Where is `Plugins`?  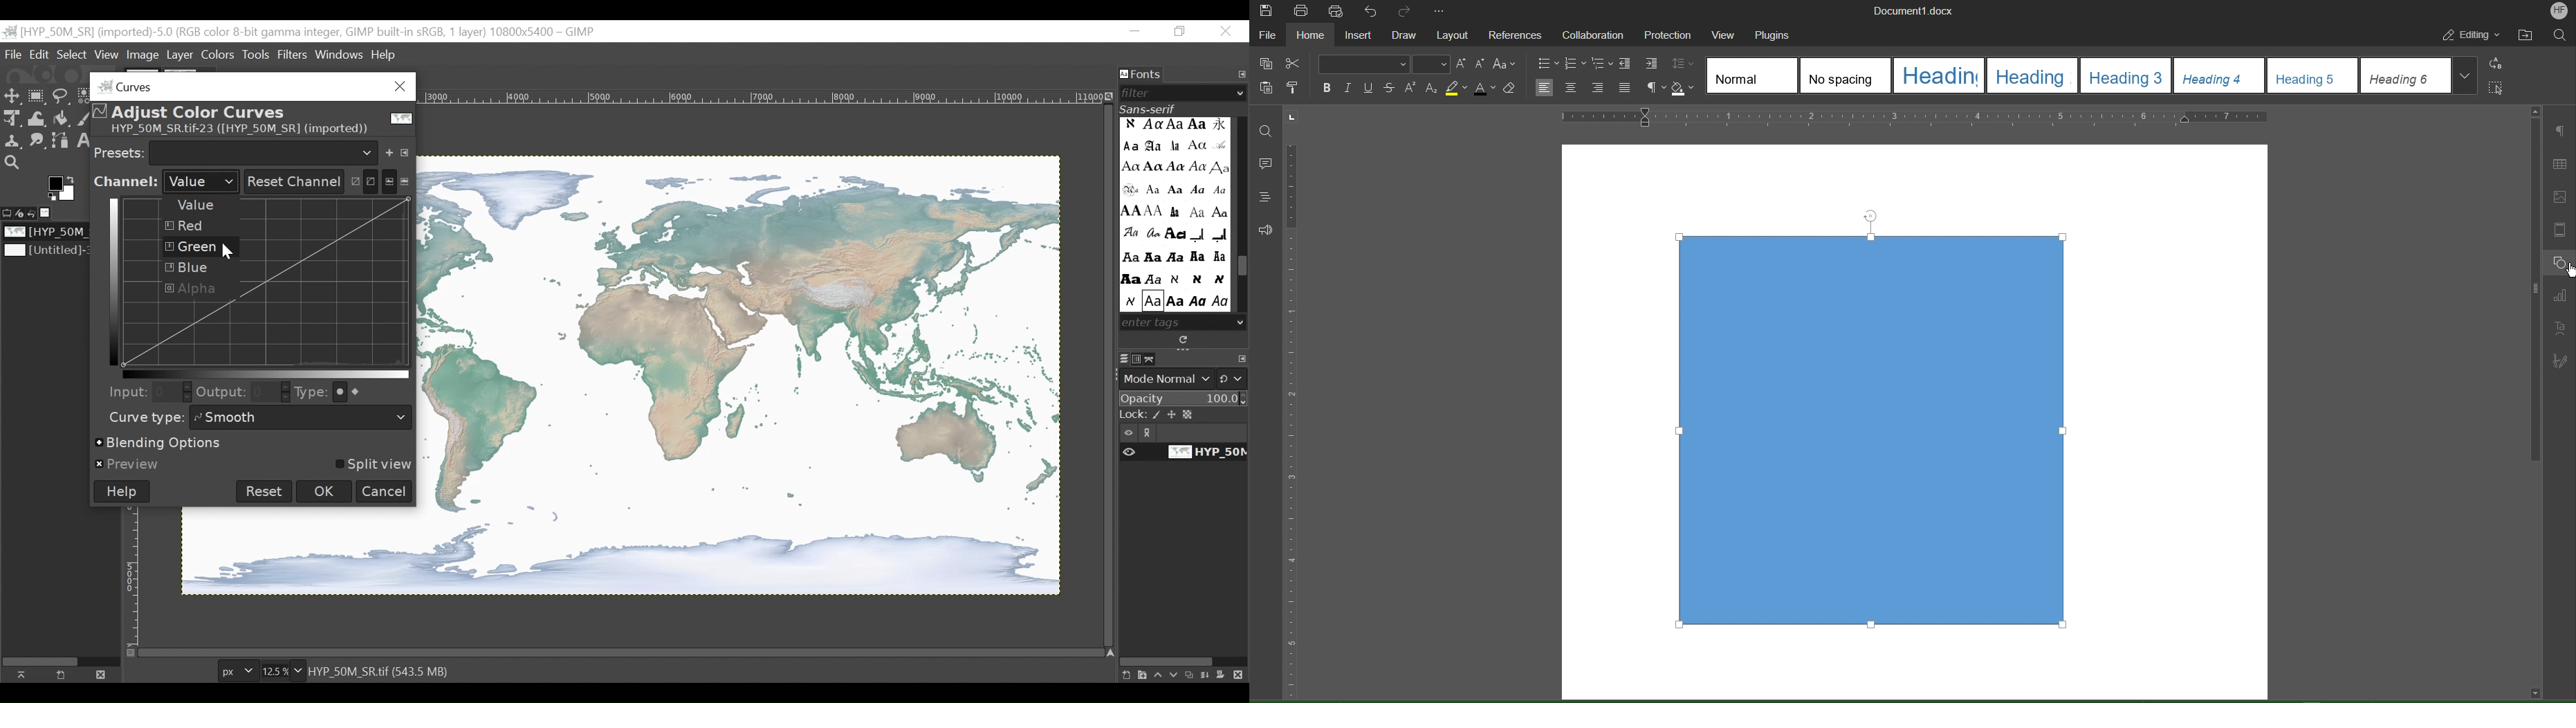
Plugins is located at coordinates (1778, 35).